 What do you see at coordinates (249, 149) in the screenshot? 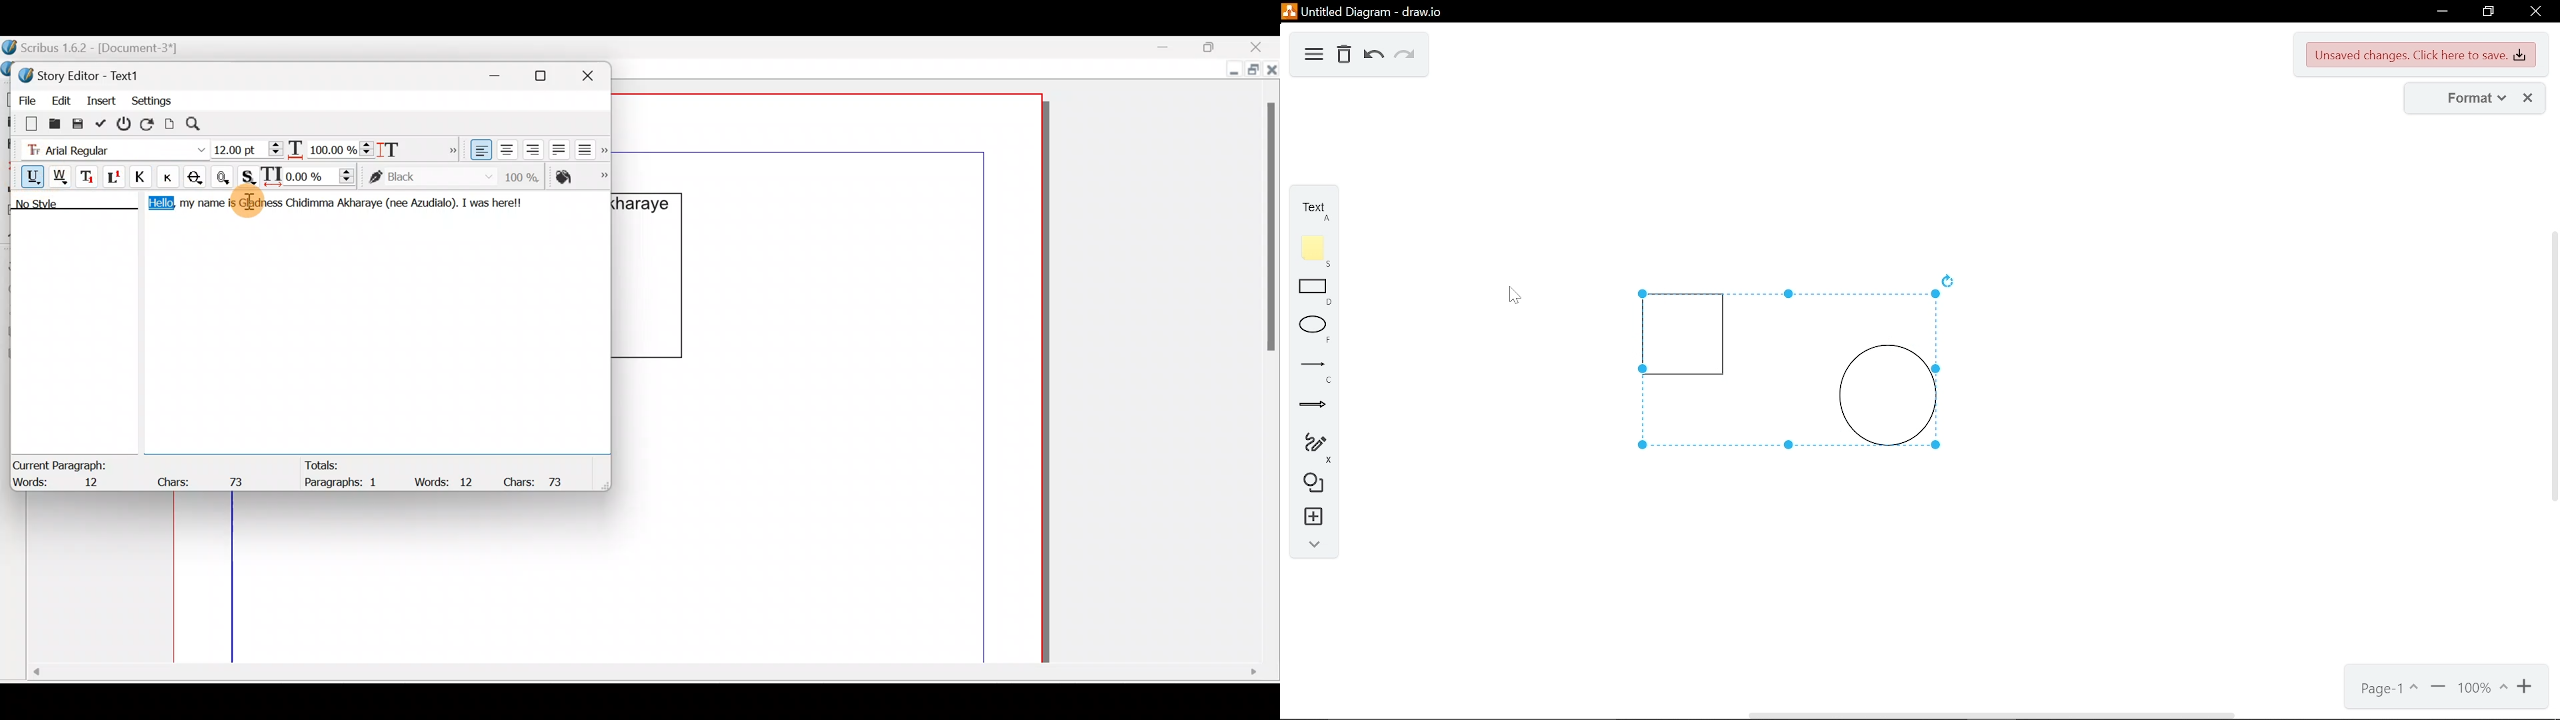
I see `Font size - 12:00pt` at bounding box center [249, 149].